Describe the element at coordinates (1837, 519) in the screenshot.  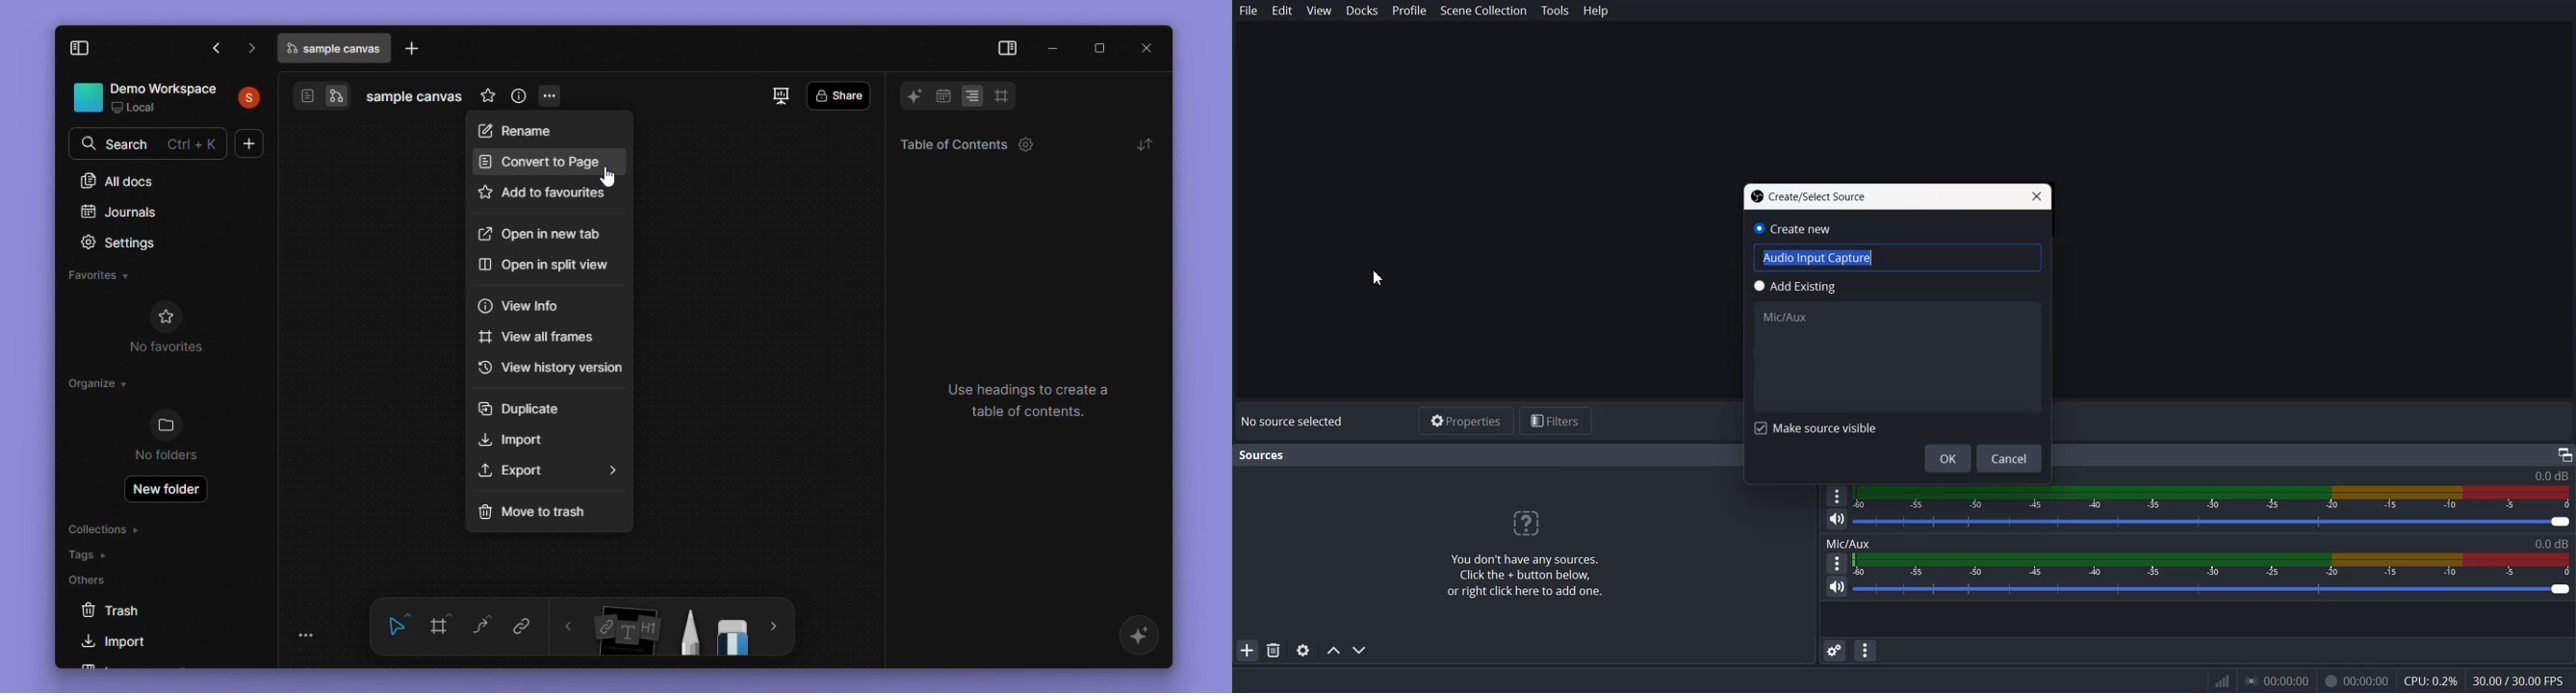
I see `Mute` at that location.